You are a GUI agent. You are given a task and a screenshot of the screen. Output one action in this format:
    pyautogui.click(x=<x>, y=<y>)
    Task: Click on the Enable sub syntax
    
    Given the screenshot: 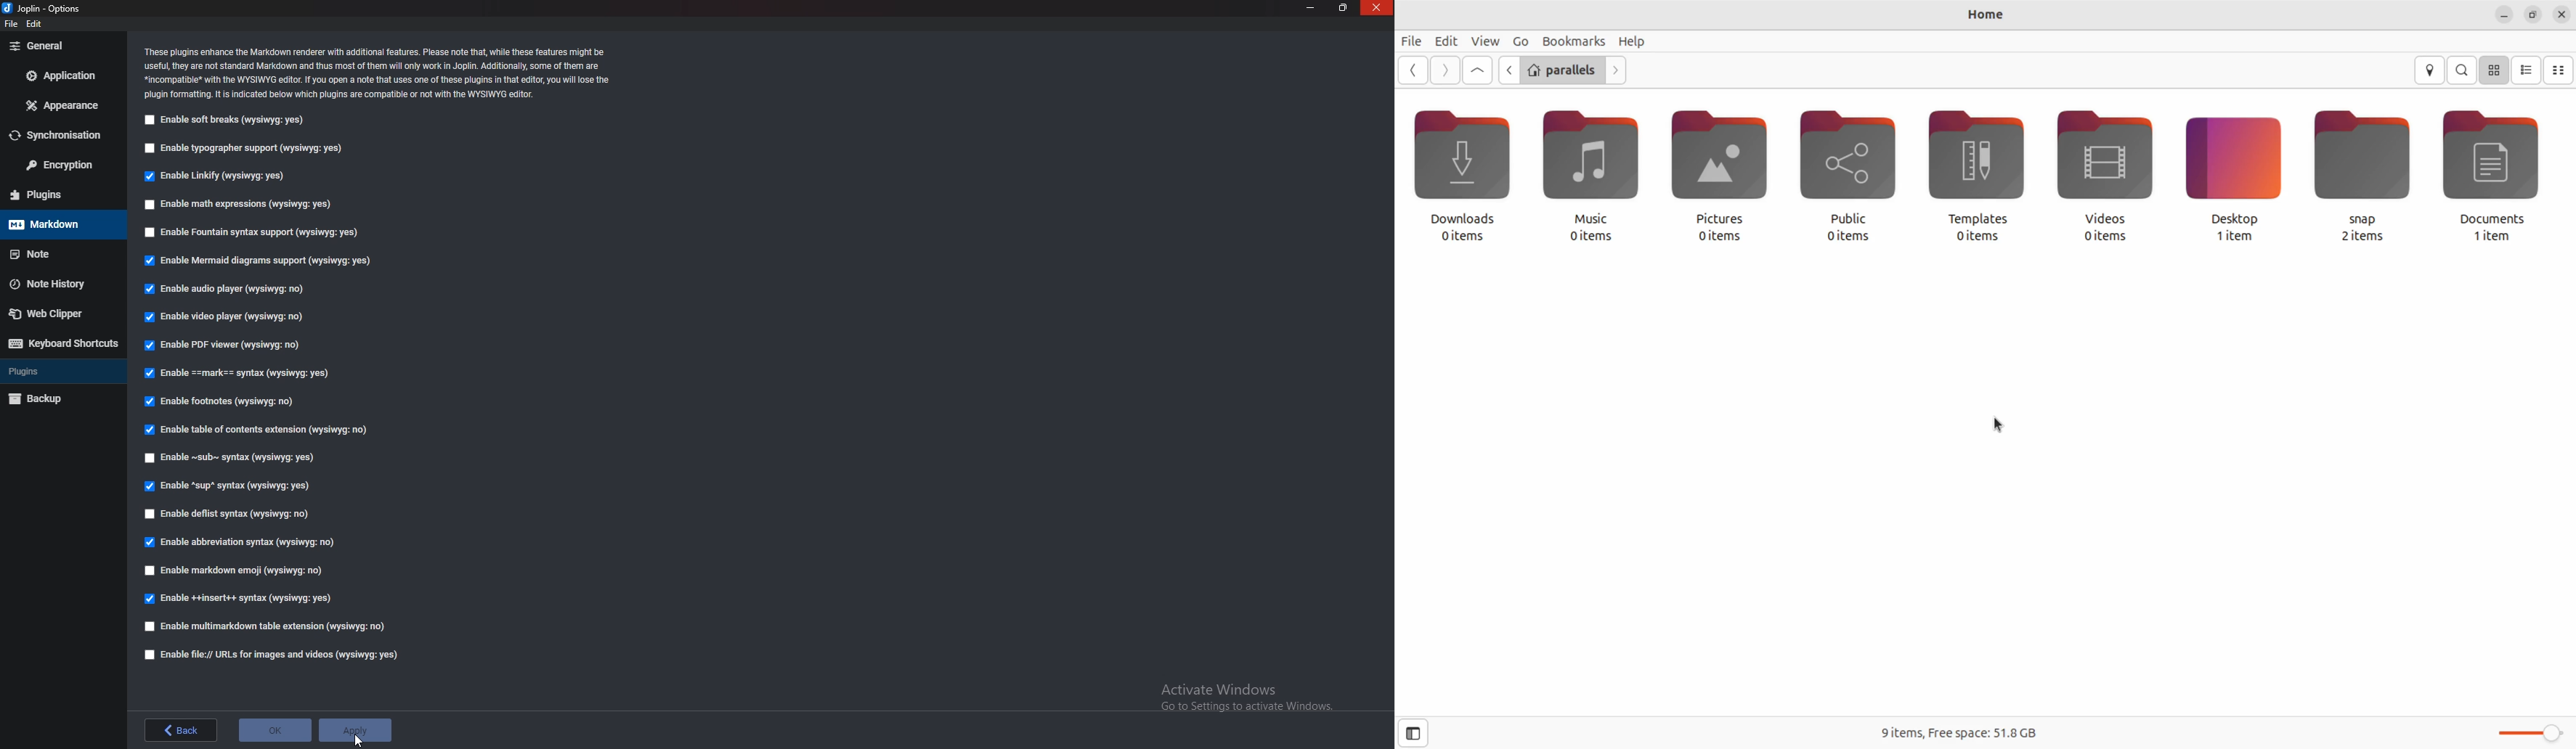 What is the action you would take?
    pyautogui.click(x=234, y=459)
    